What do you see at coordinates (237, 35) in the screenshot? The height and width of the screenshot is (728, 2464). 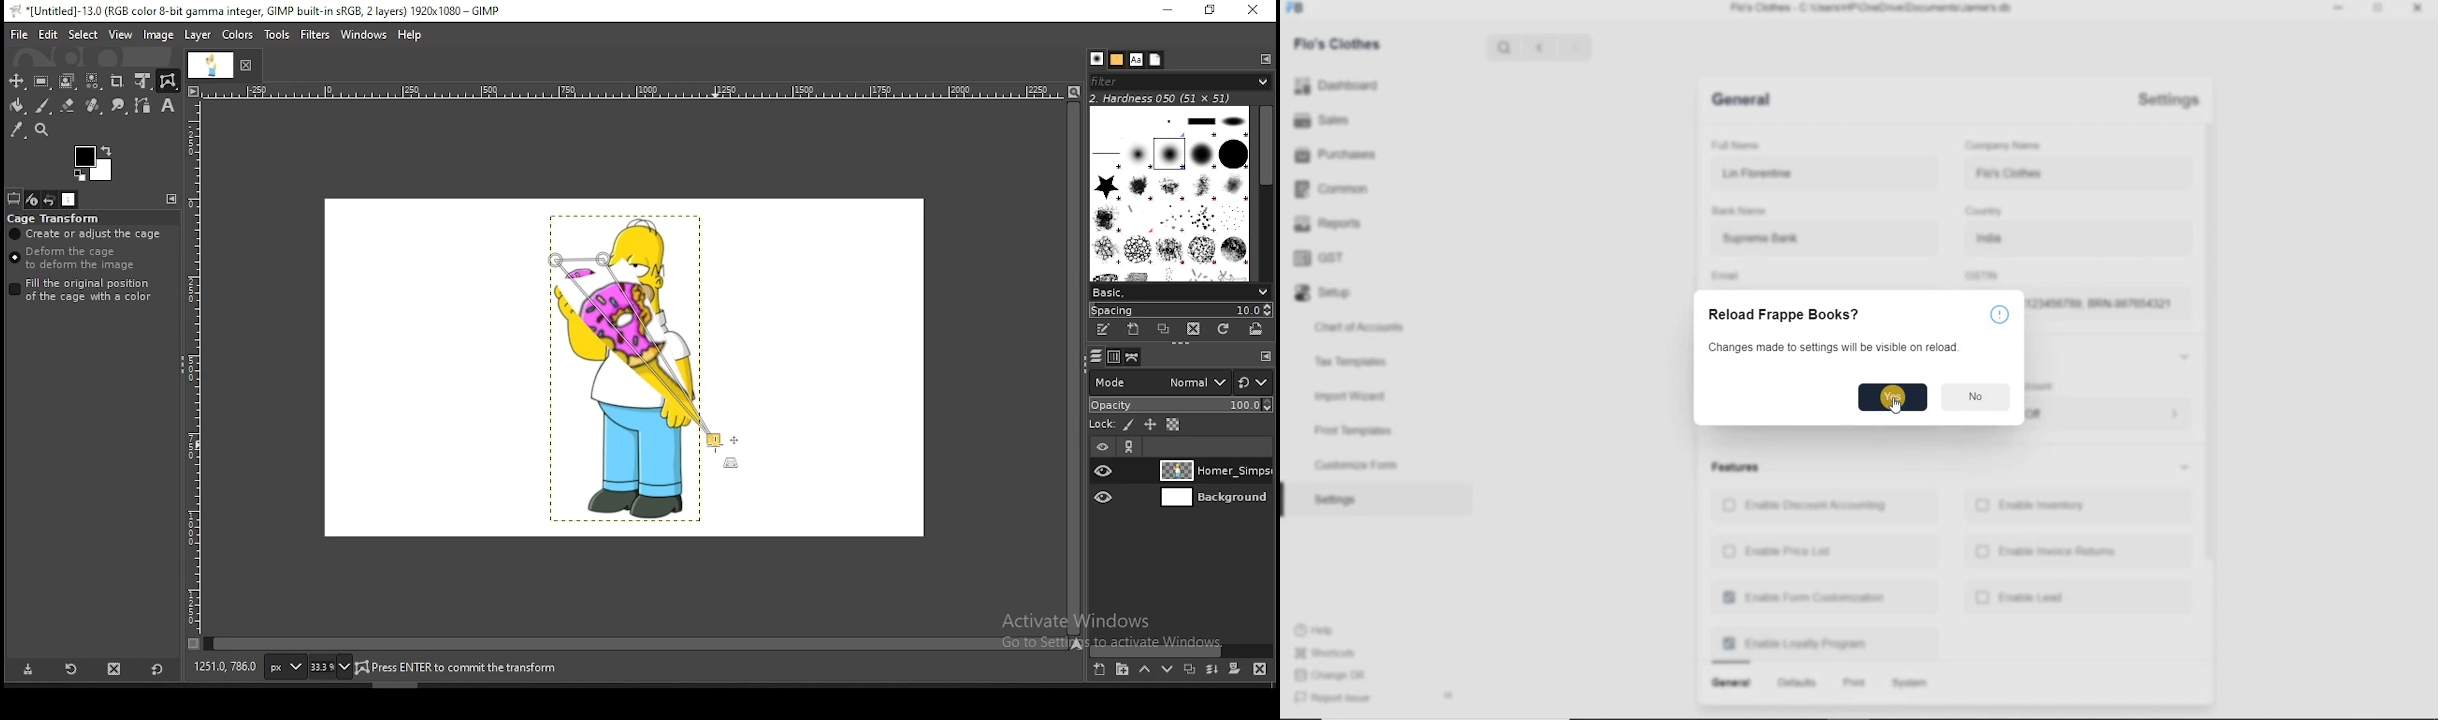 I see `colors` at bounding box center [237, 35].